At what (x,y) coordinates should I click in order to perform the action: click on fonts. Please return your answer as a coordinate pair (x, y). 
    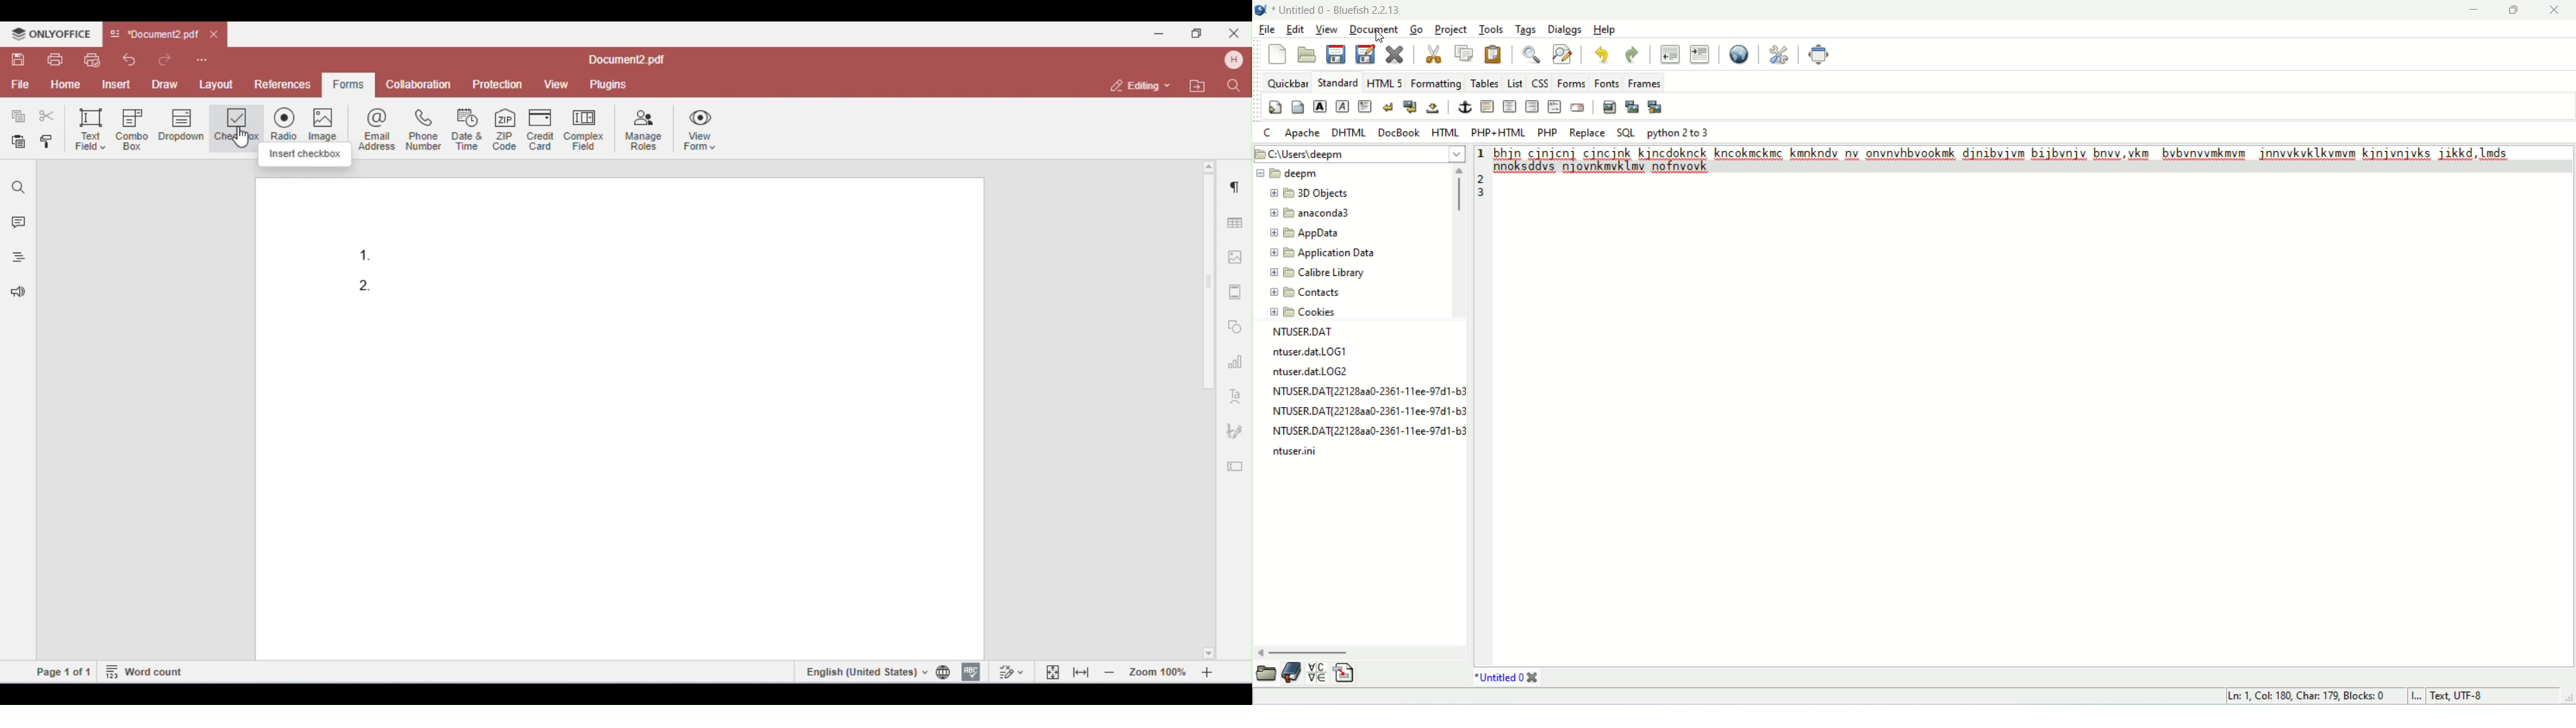
    Looking at the image, I should click on (1605, 83).